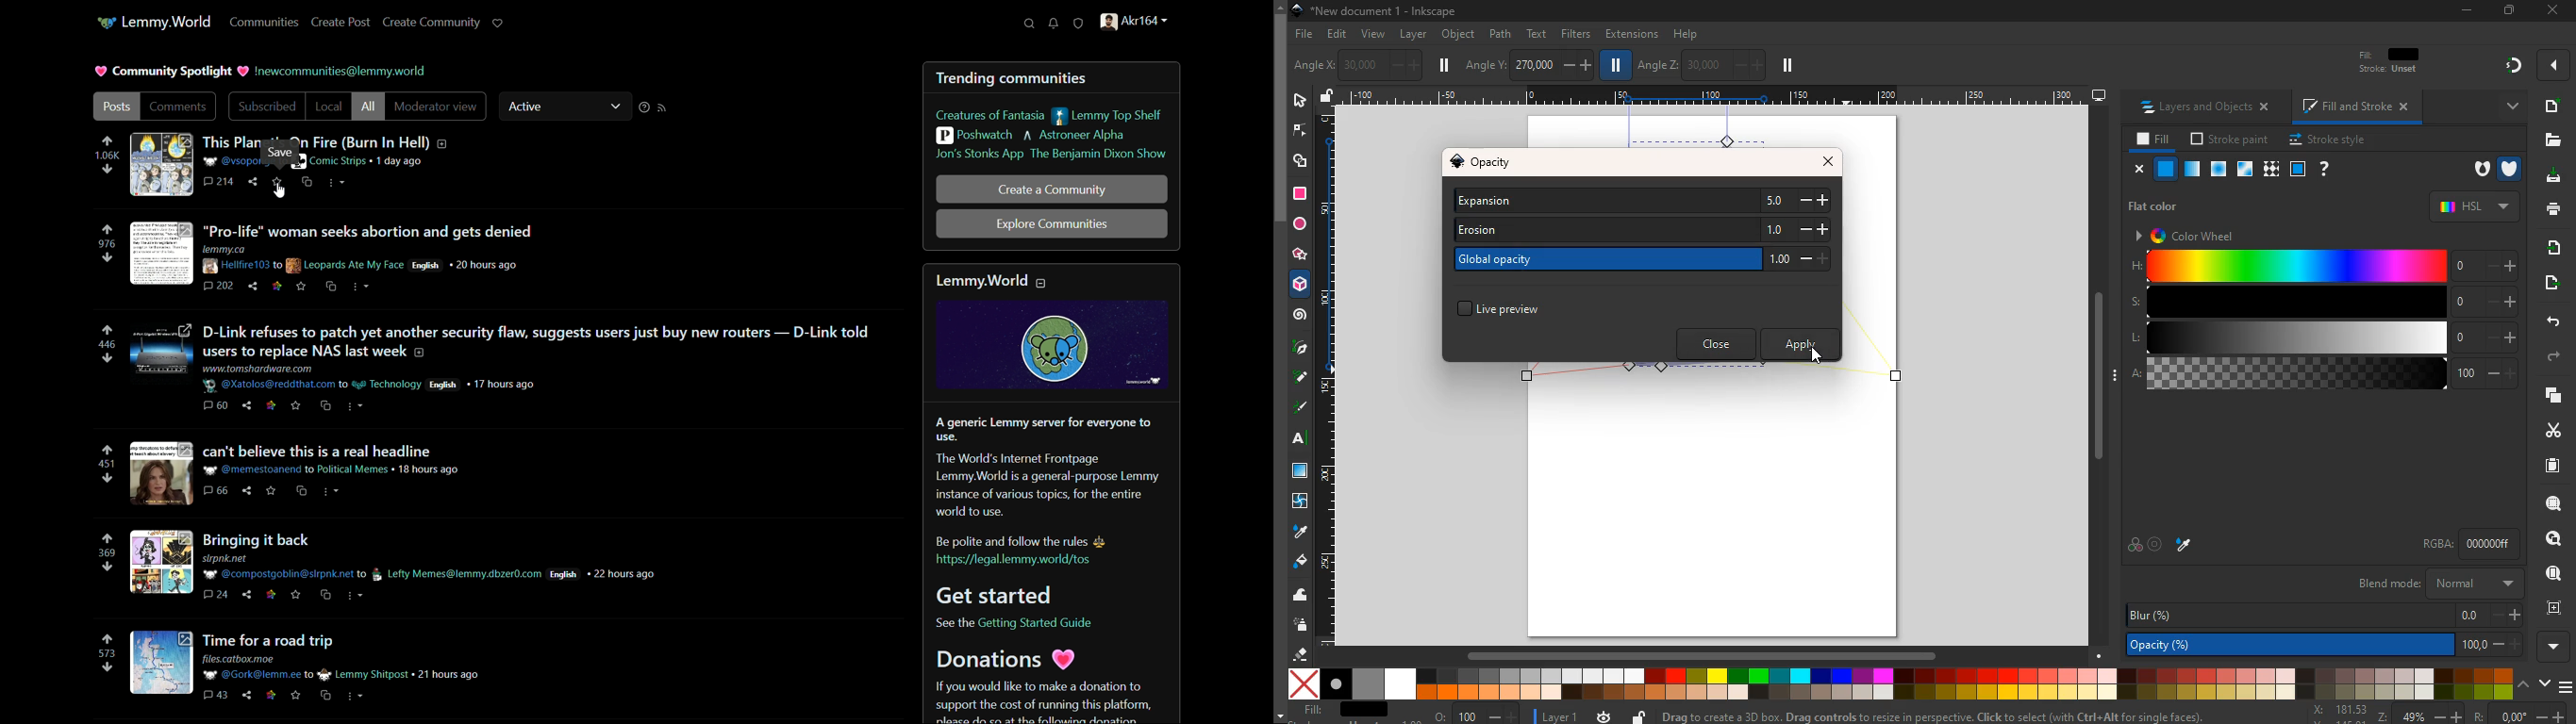 The image size is (2576, 728). I want to click on file, so click(2553, 140).